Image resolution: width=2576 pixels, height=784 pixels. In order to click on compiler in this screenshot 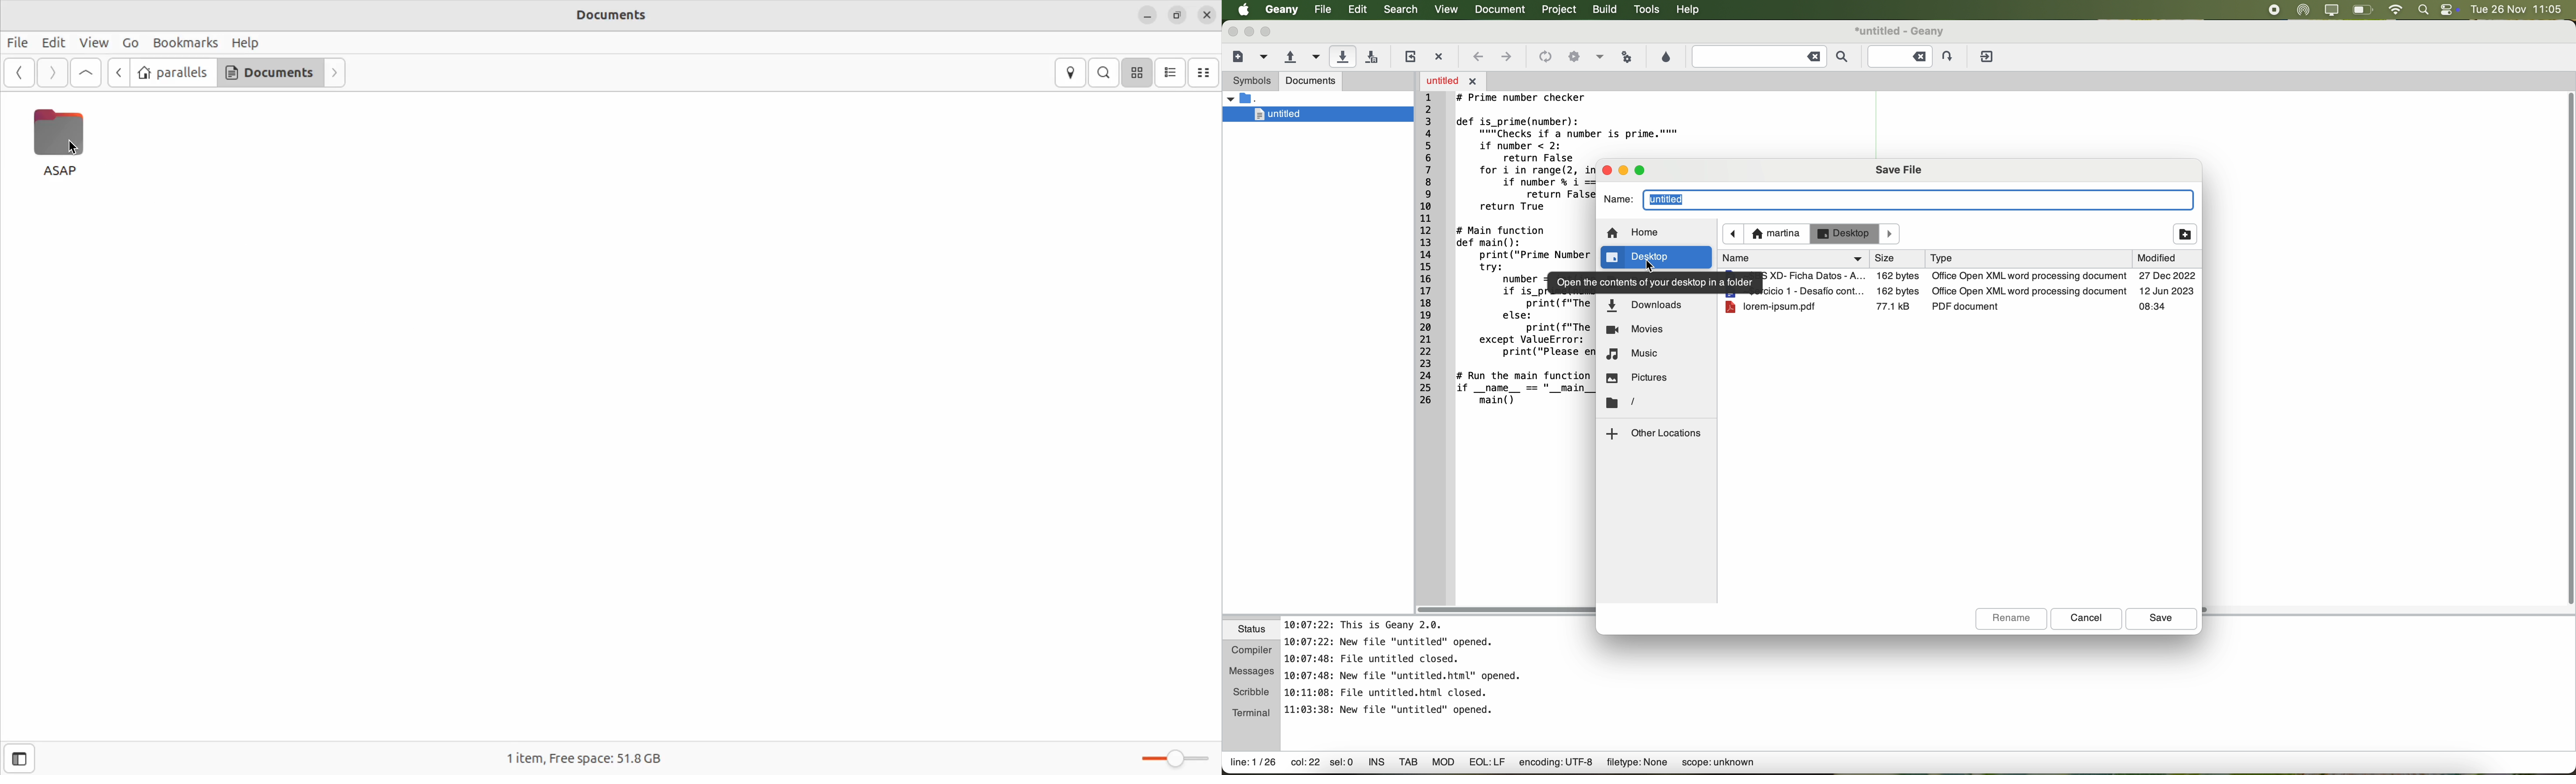, I will do `click(1252, 648)`.